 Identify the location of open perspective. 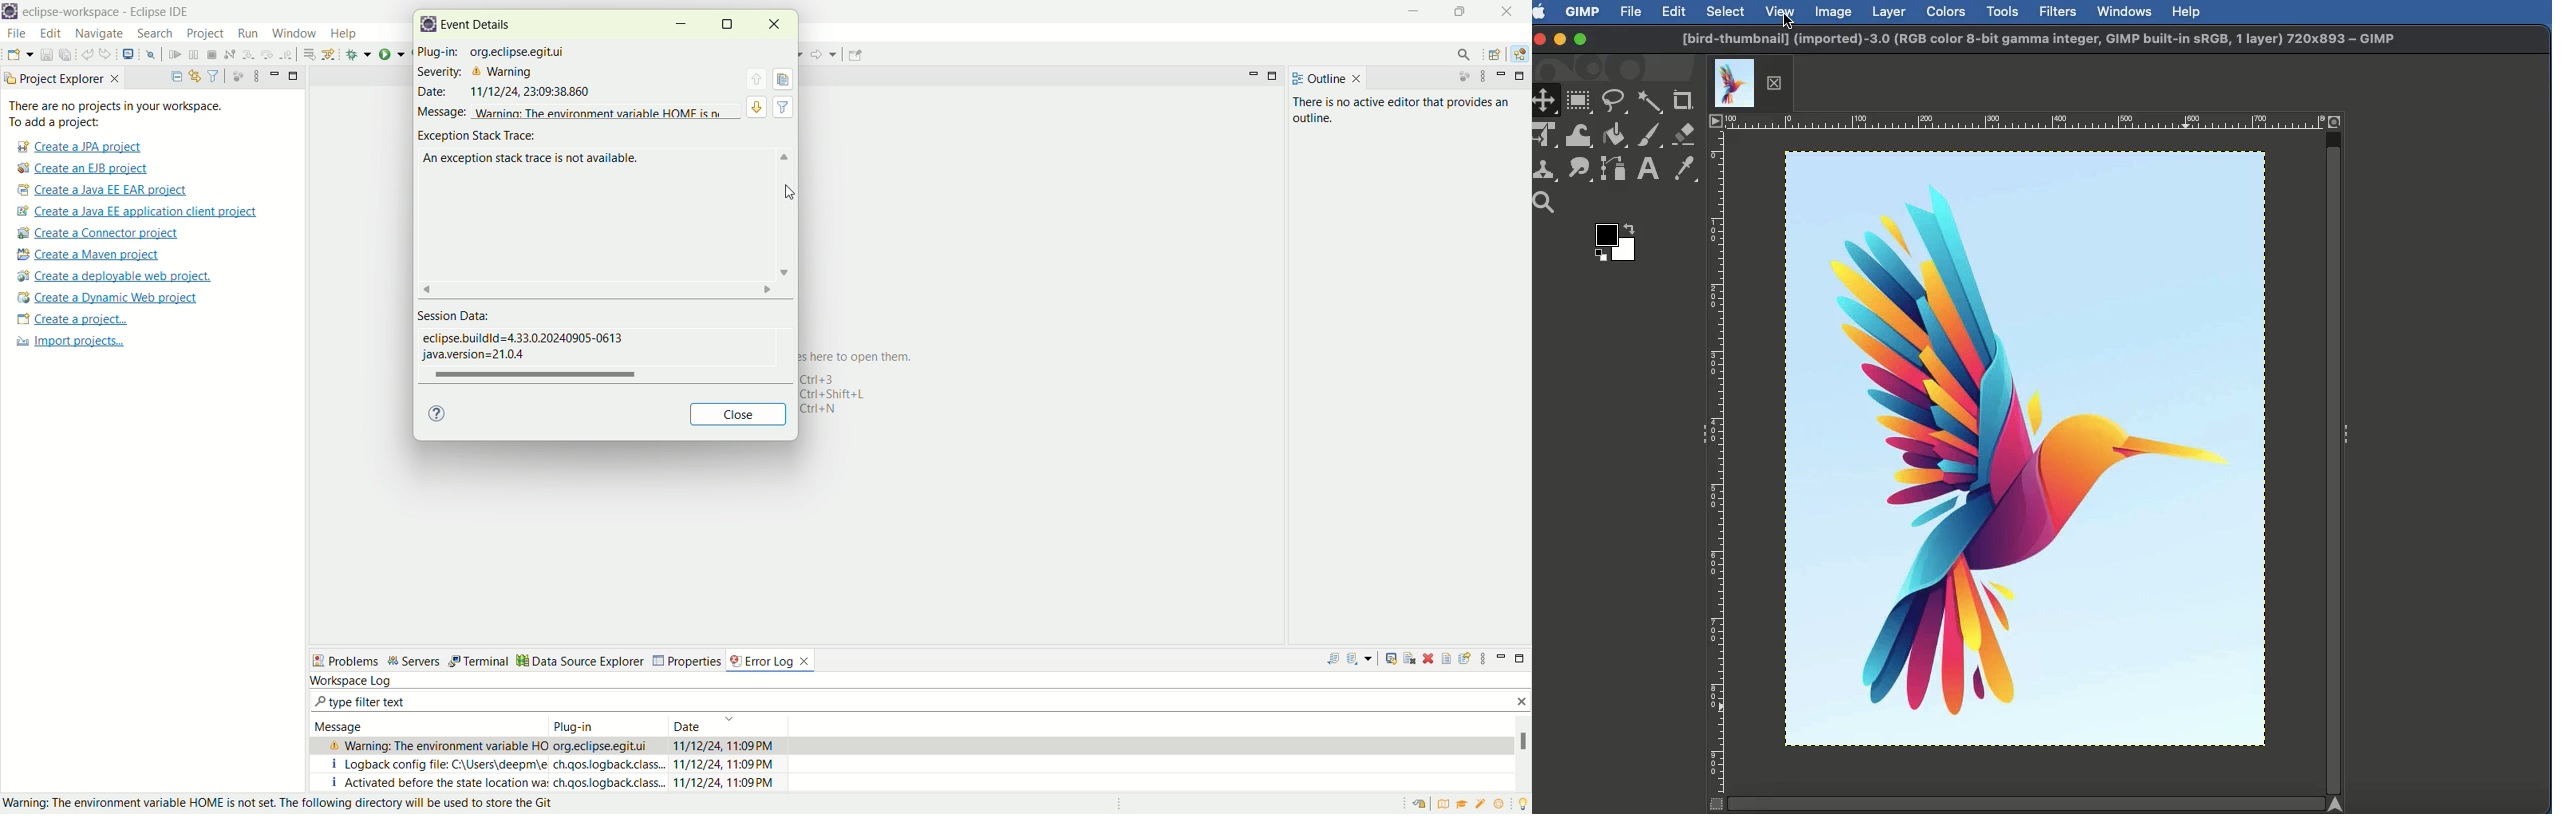
(1493, 53).